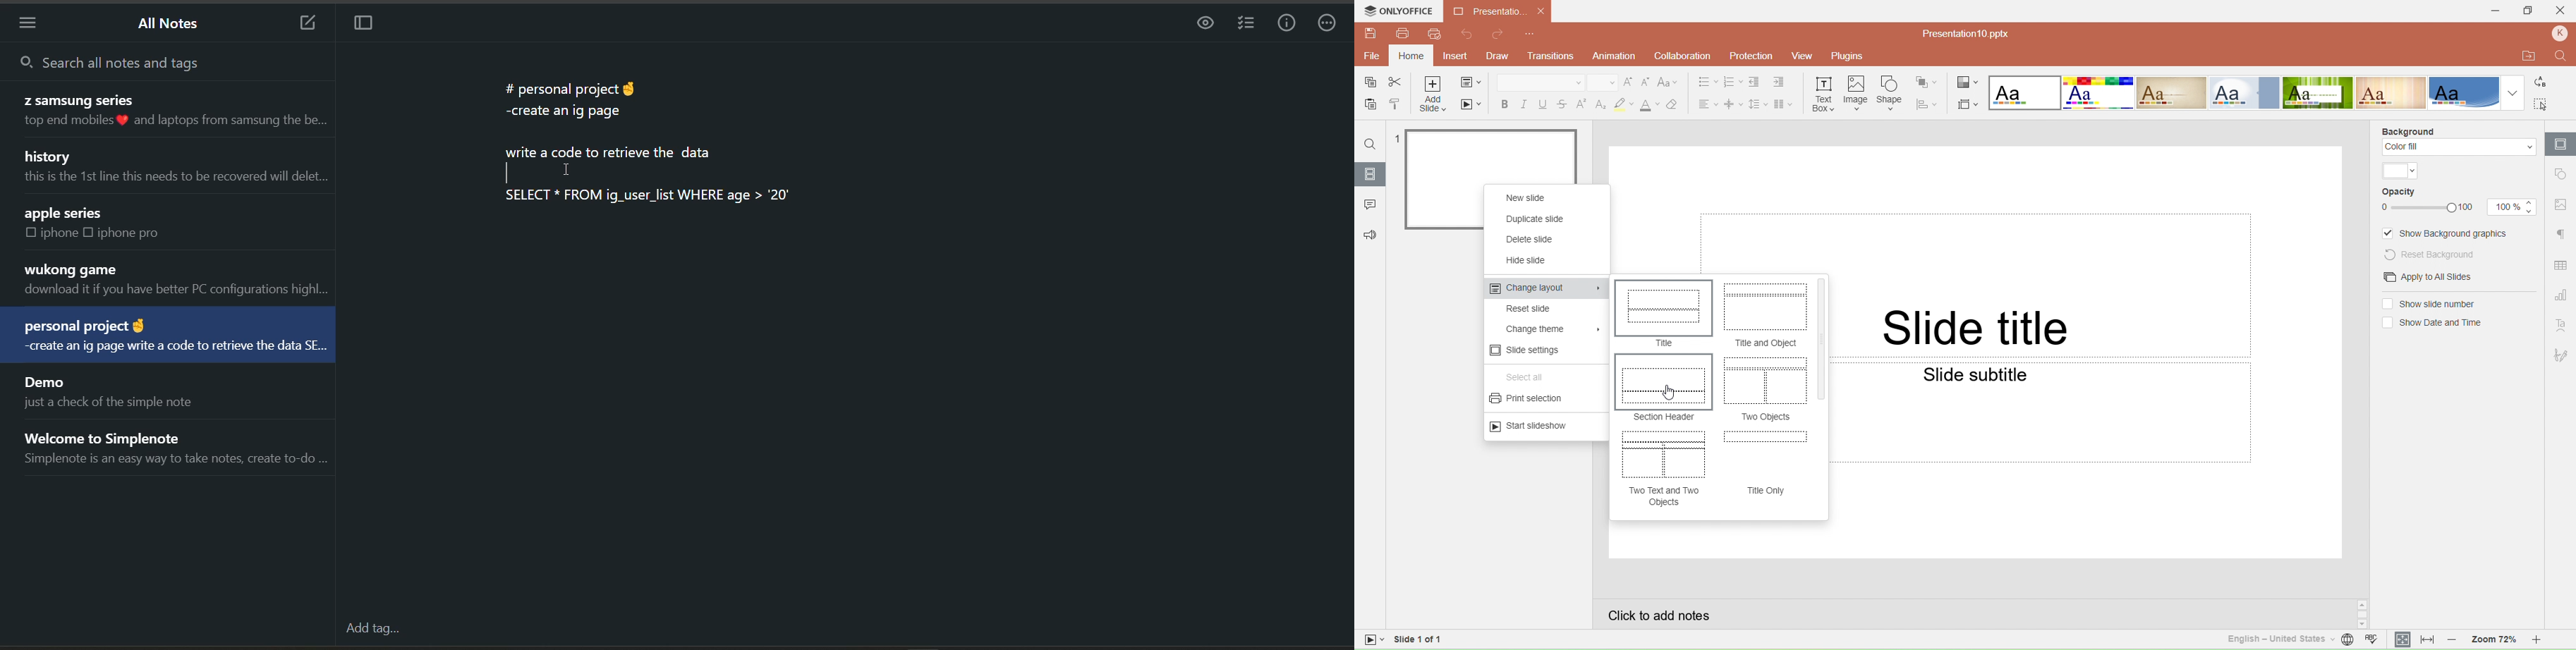 This screenshot has height=672, width=2576. Describe the element at coordinates (1450, 640) in the screenshot. I see `Slide 1 of 1` at that location.